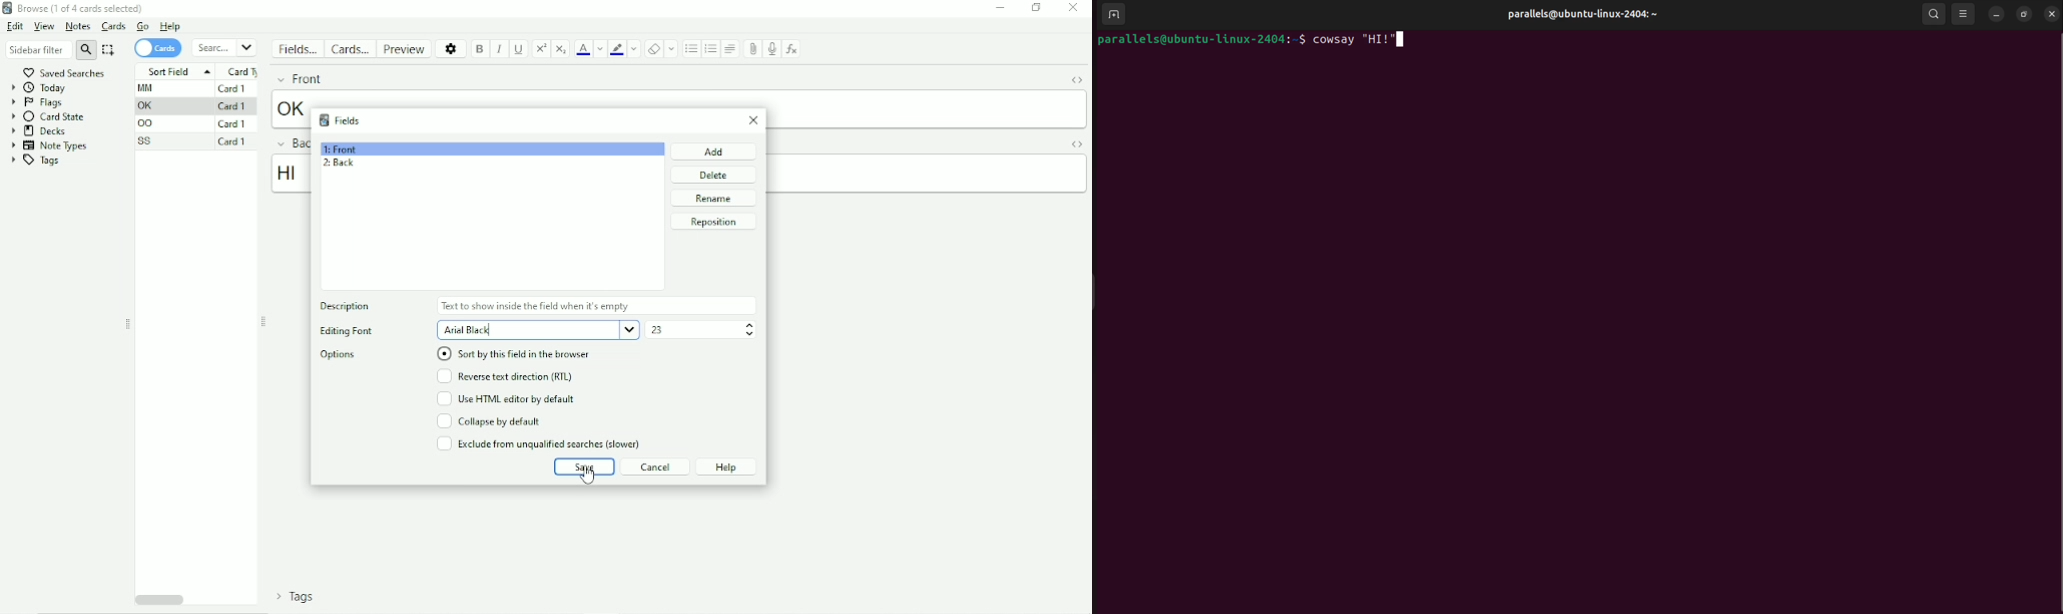 The width and height of the screenshot is (2072, 616). What do you see at coordinates (234, 88) in the screenshot?
I see `Card 1` at bounding box center [234, 88].